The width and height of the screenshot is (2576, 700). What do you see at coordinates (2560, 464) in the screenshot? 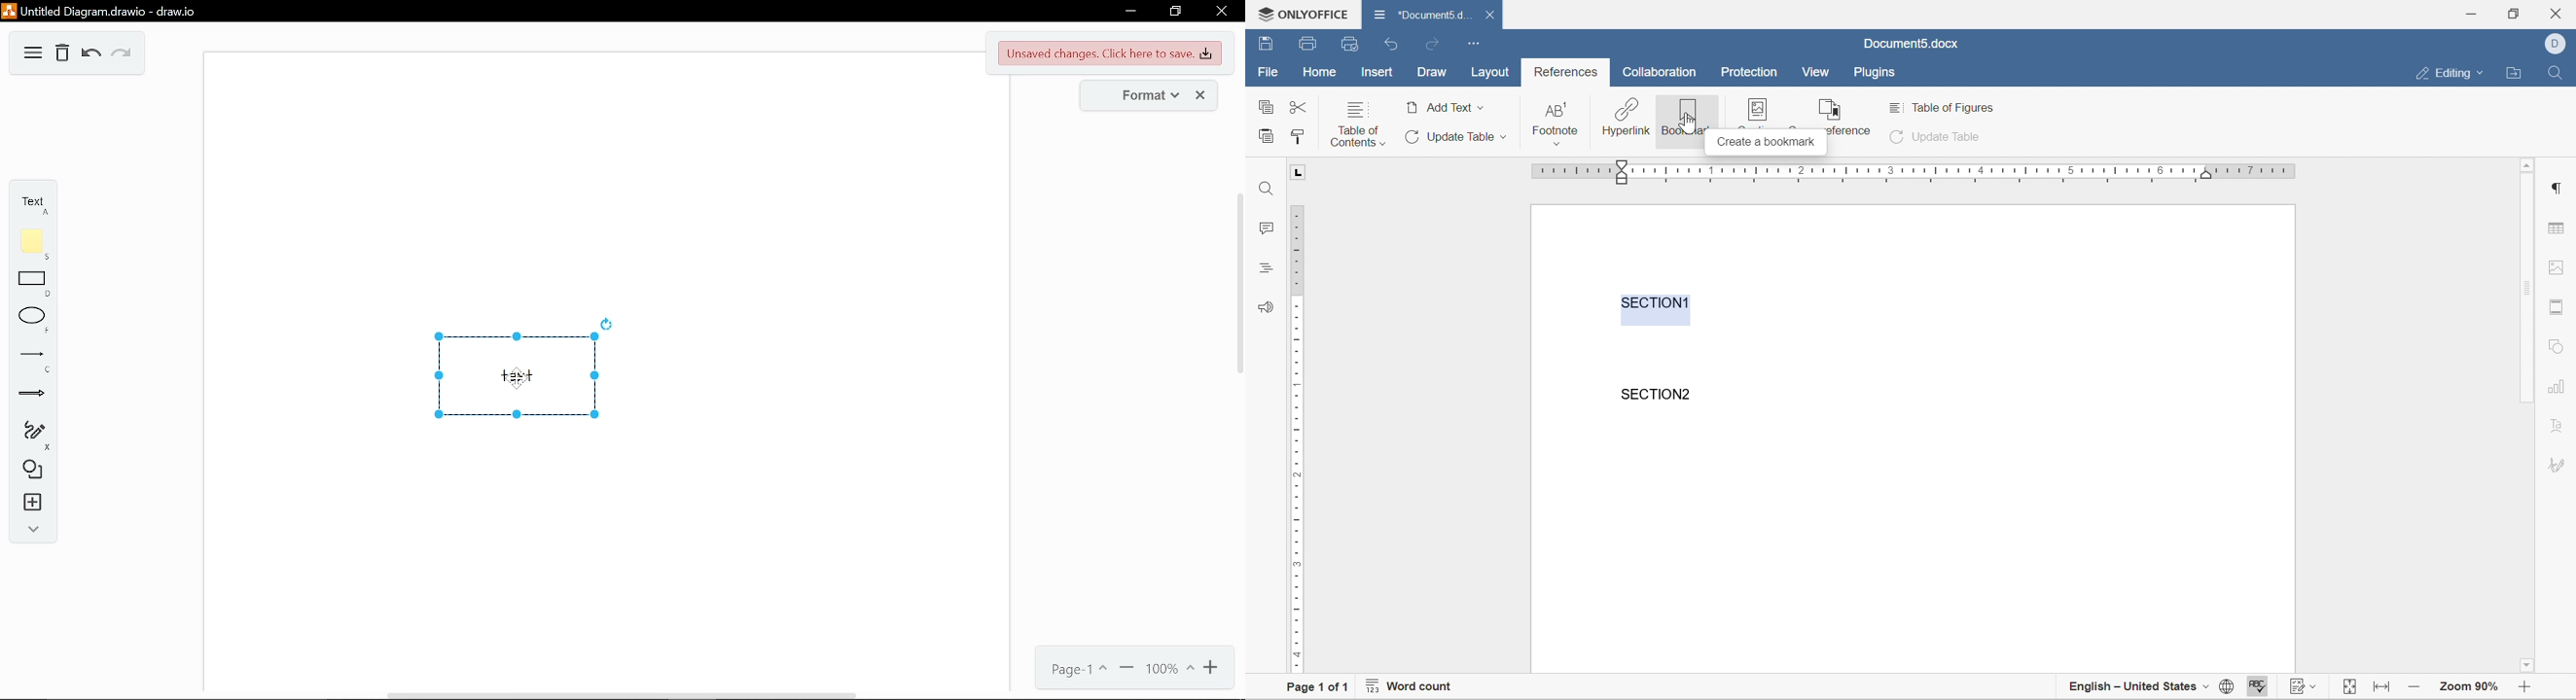
I see `signature settings` at bounding box center [2560, 464].